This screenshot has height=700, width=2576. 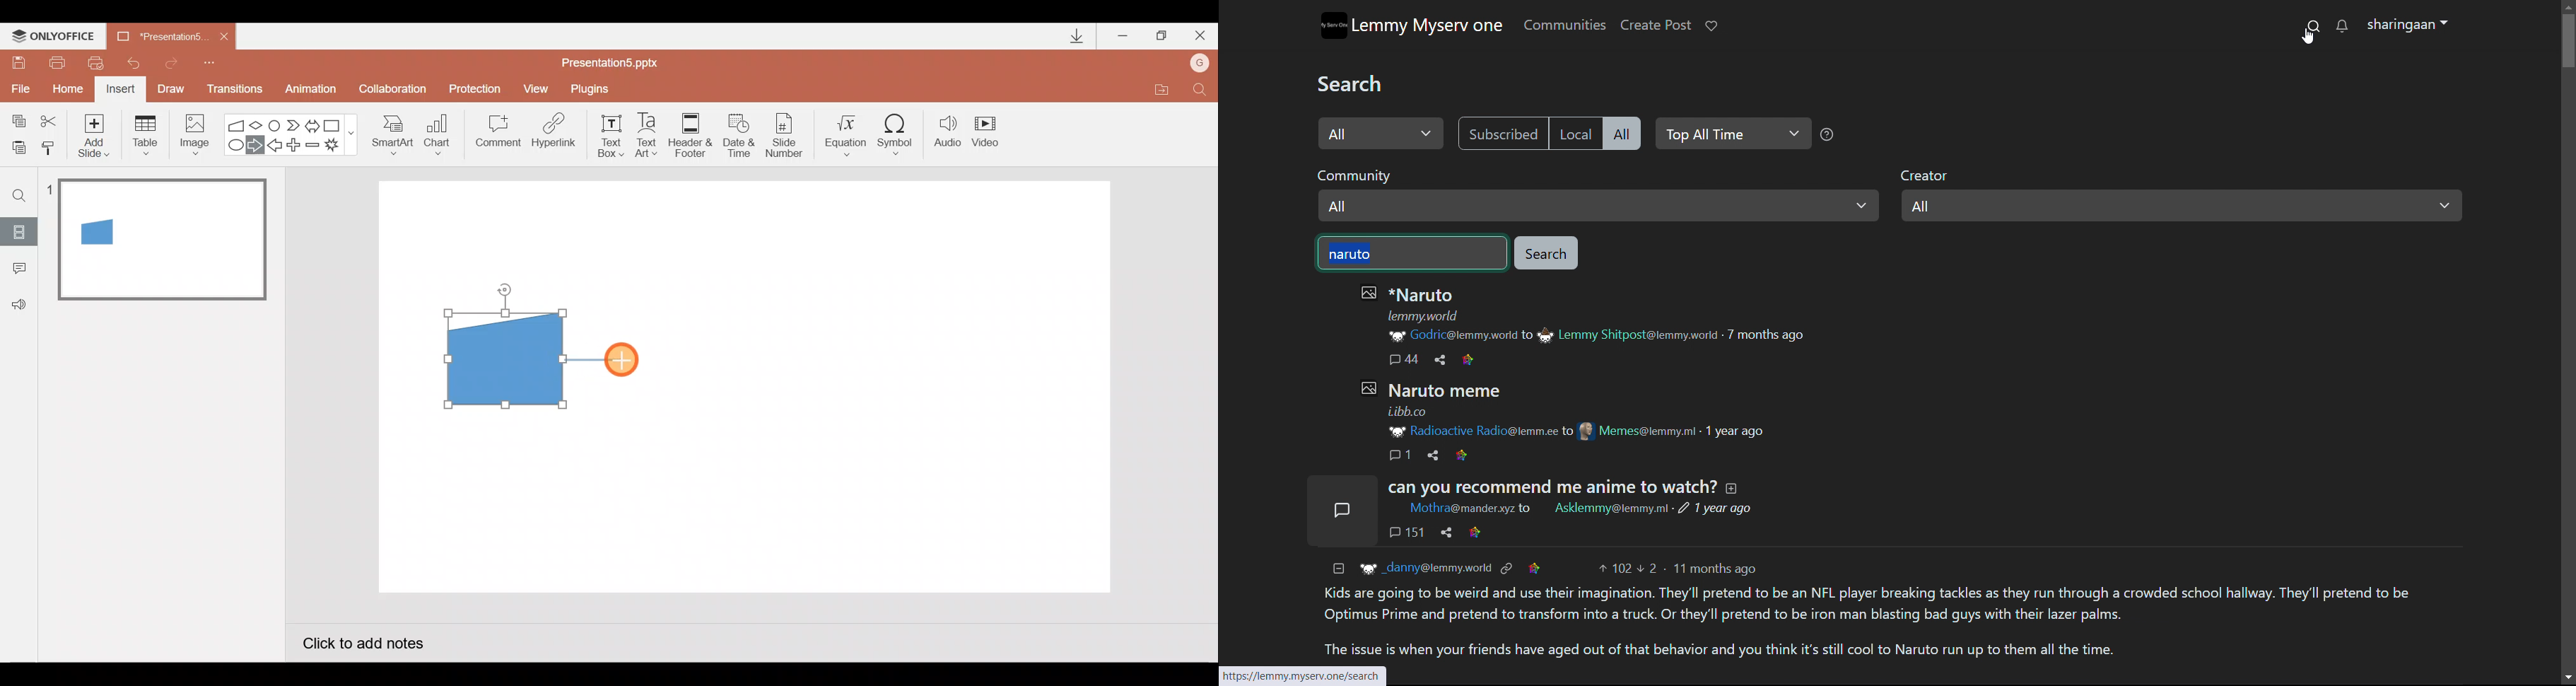 What do you see at coordinates (1162, 36) in the screenshot?
I see `Maximize` at bounding box center [1162, 36].